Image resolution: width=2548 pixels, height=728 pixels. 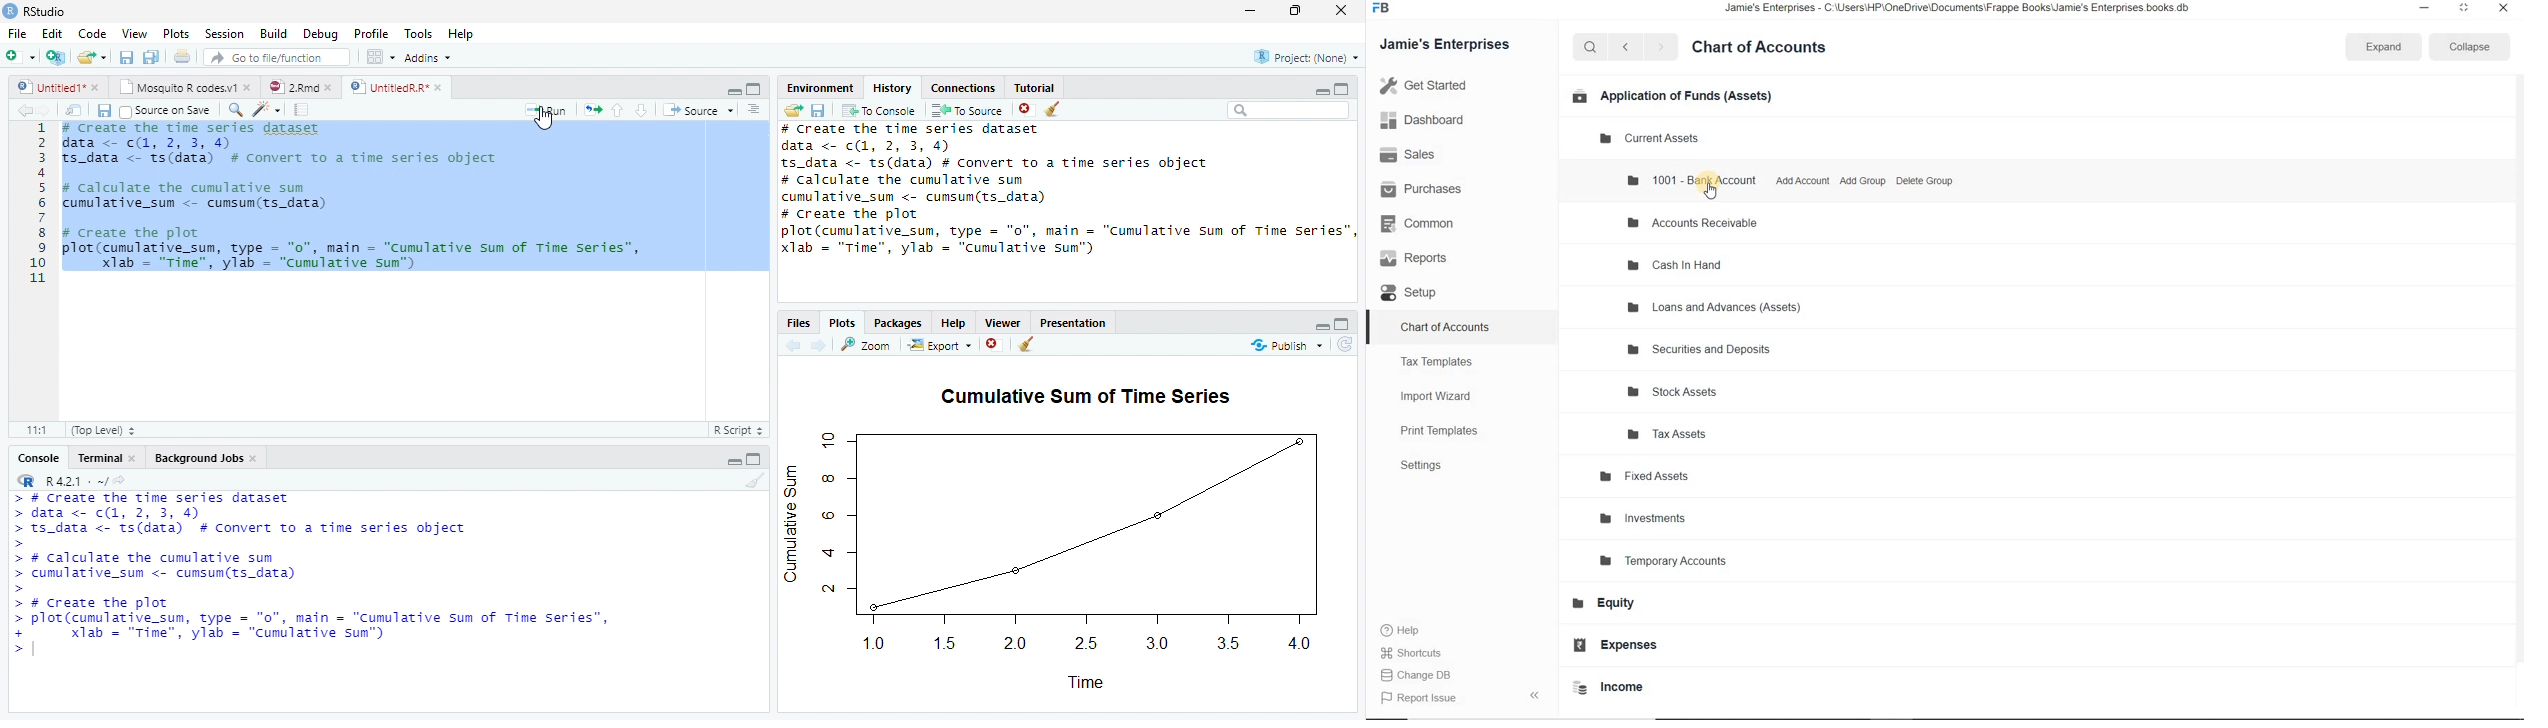 I want to click on Show in new window, so click(x=73, y=113).